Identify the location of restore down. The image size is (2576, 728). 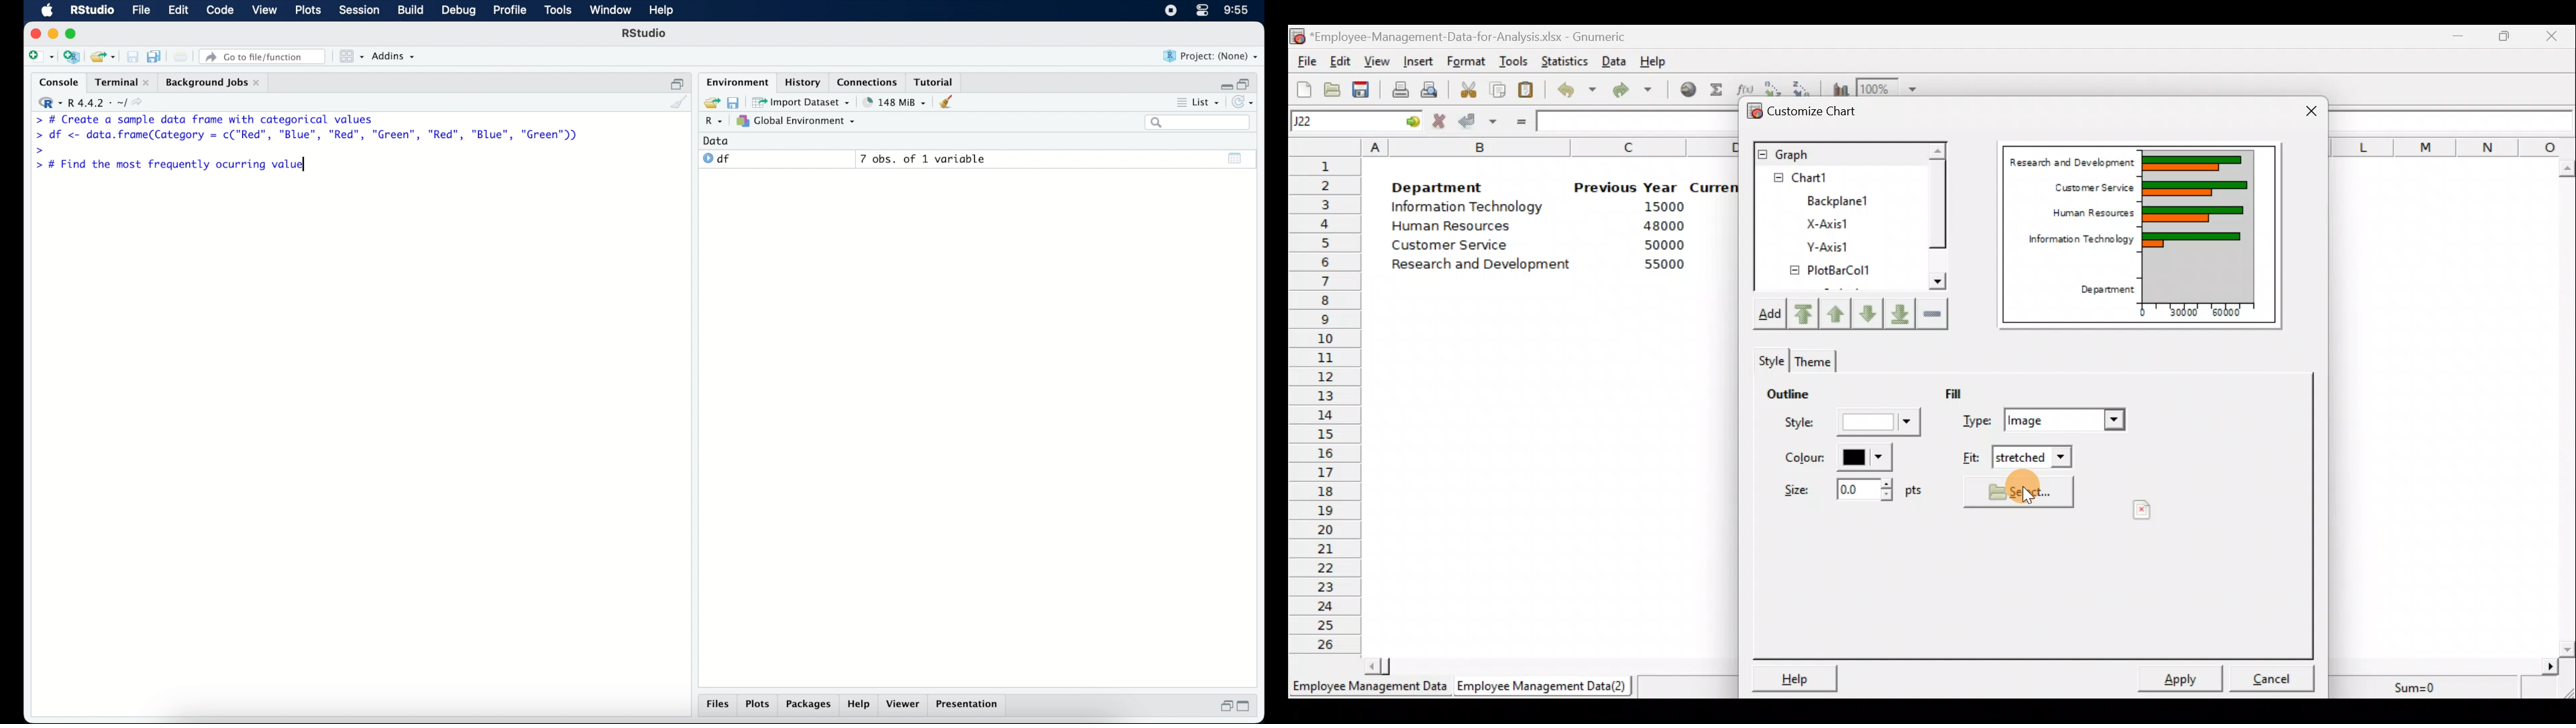
(676, 81).